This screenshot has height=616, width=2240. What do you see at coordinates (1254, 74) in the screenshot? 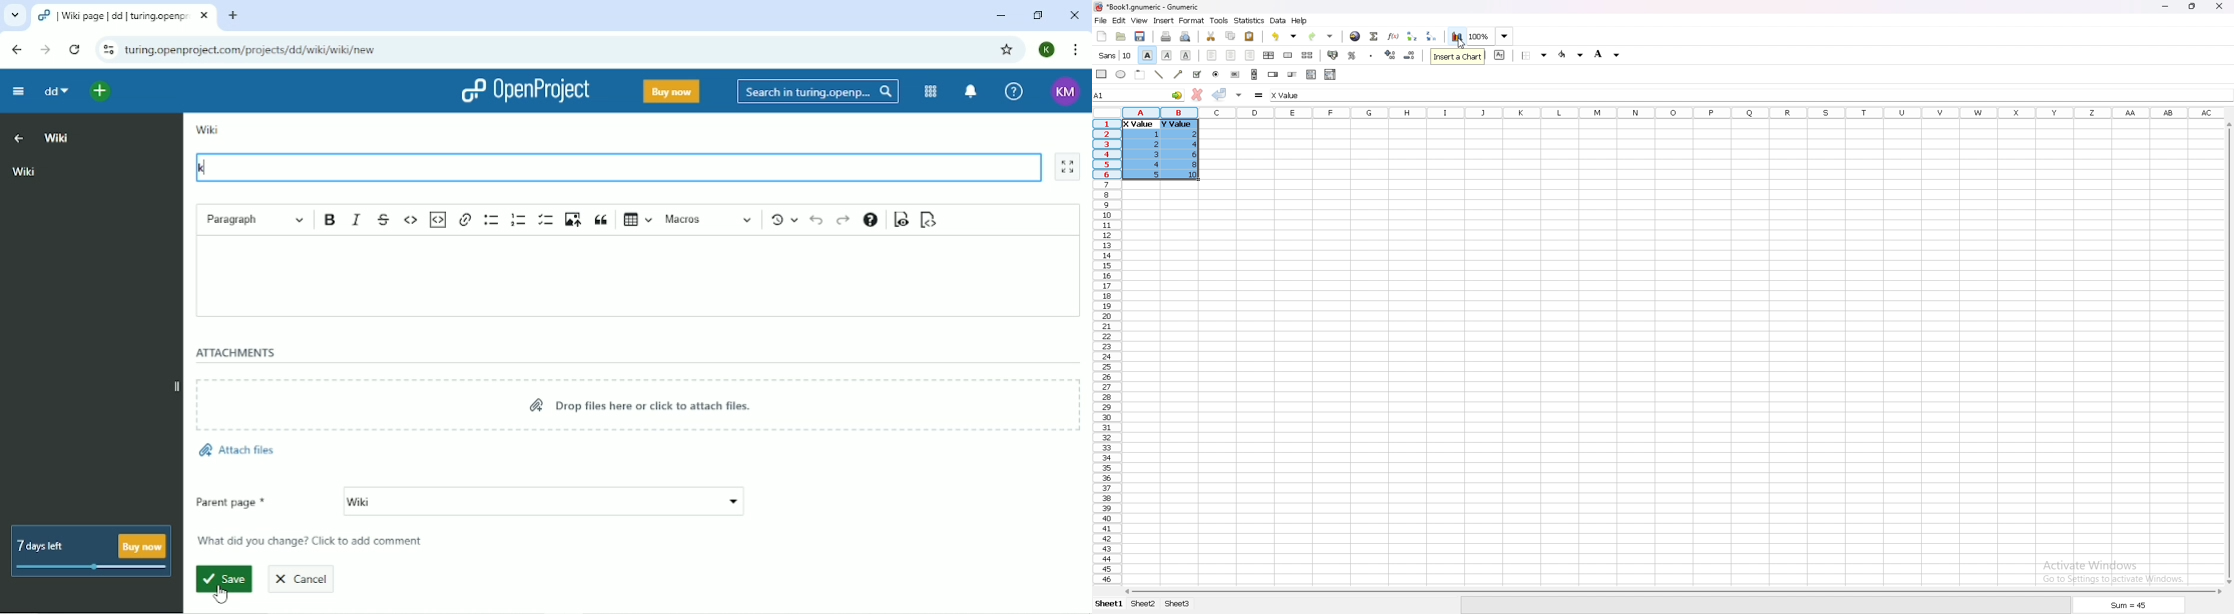
I see `scroll bar` at bounding box center [1254, 74].